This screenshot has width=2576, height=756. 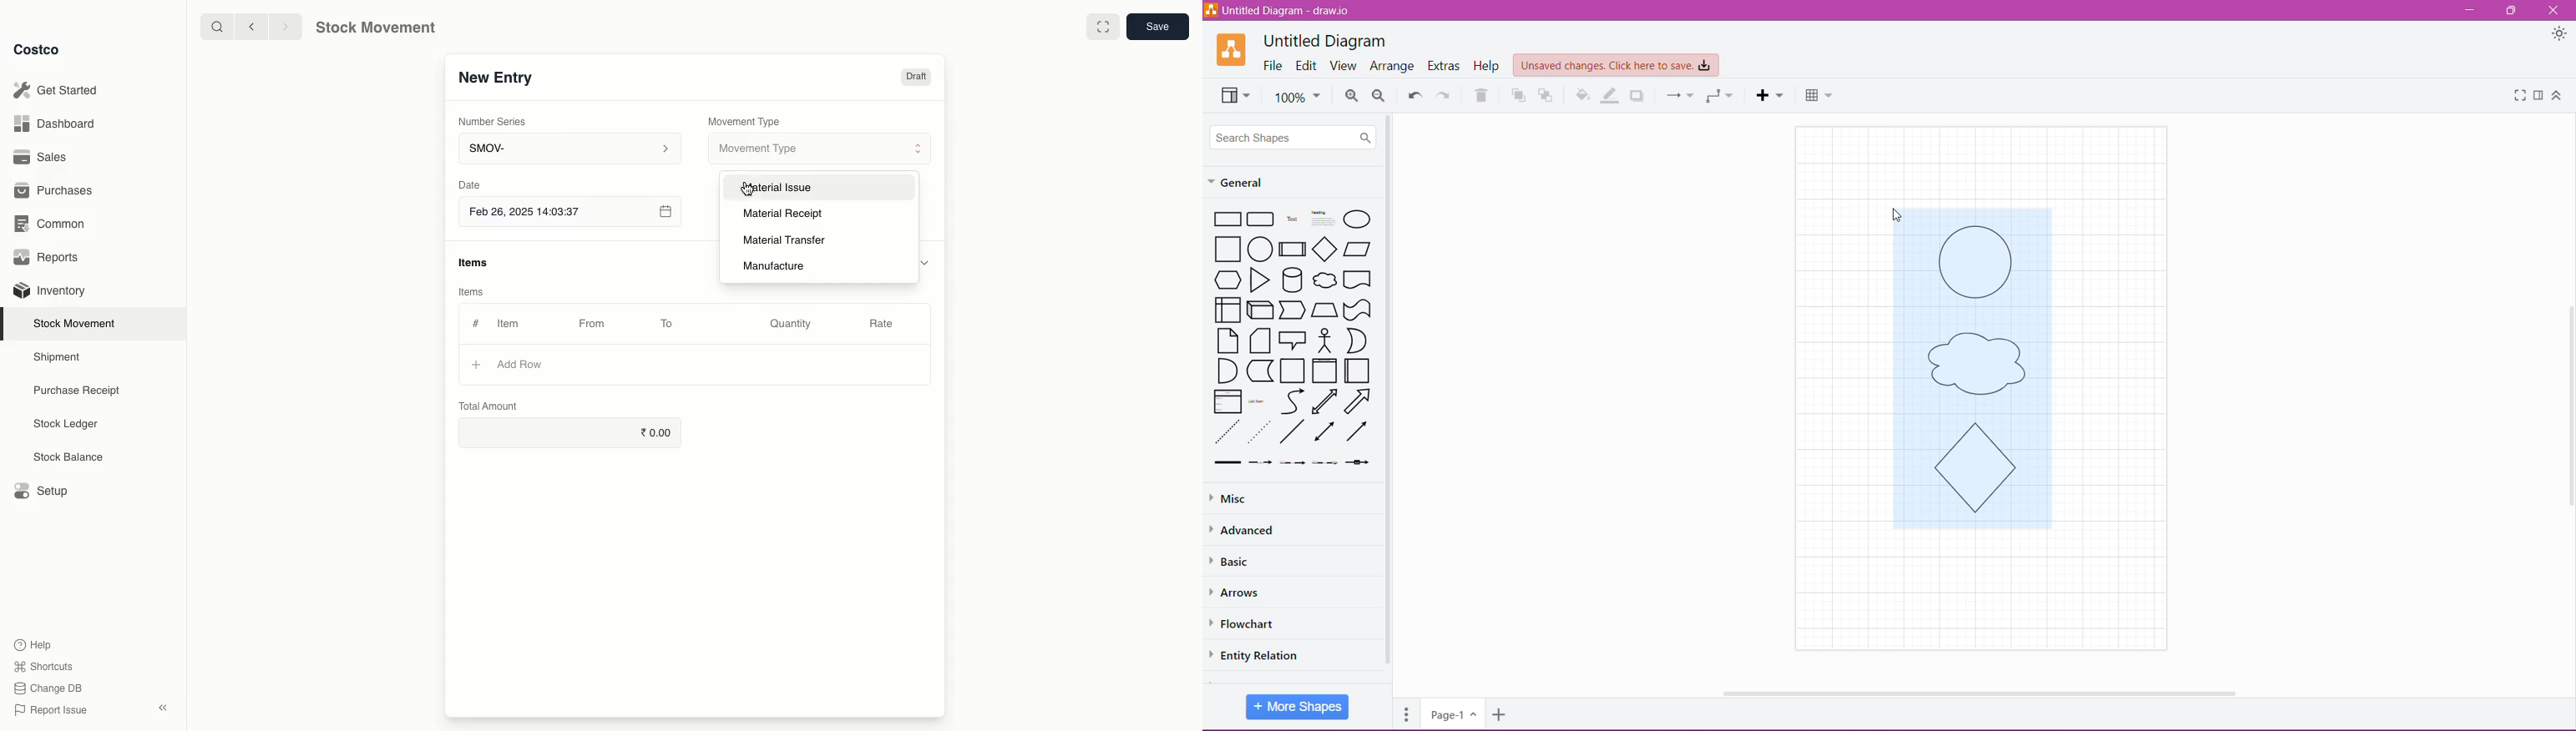 What do you see at coordinates (43, 156) in the screenshot?
I see `Sales` at bounding box center [43, 156].